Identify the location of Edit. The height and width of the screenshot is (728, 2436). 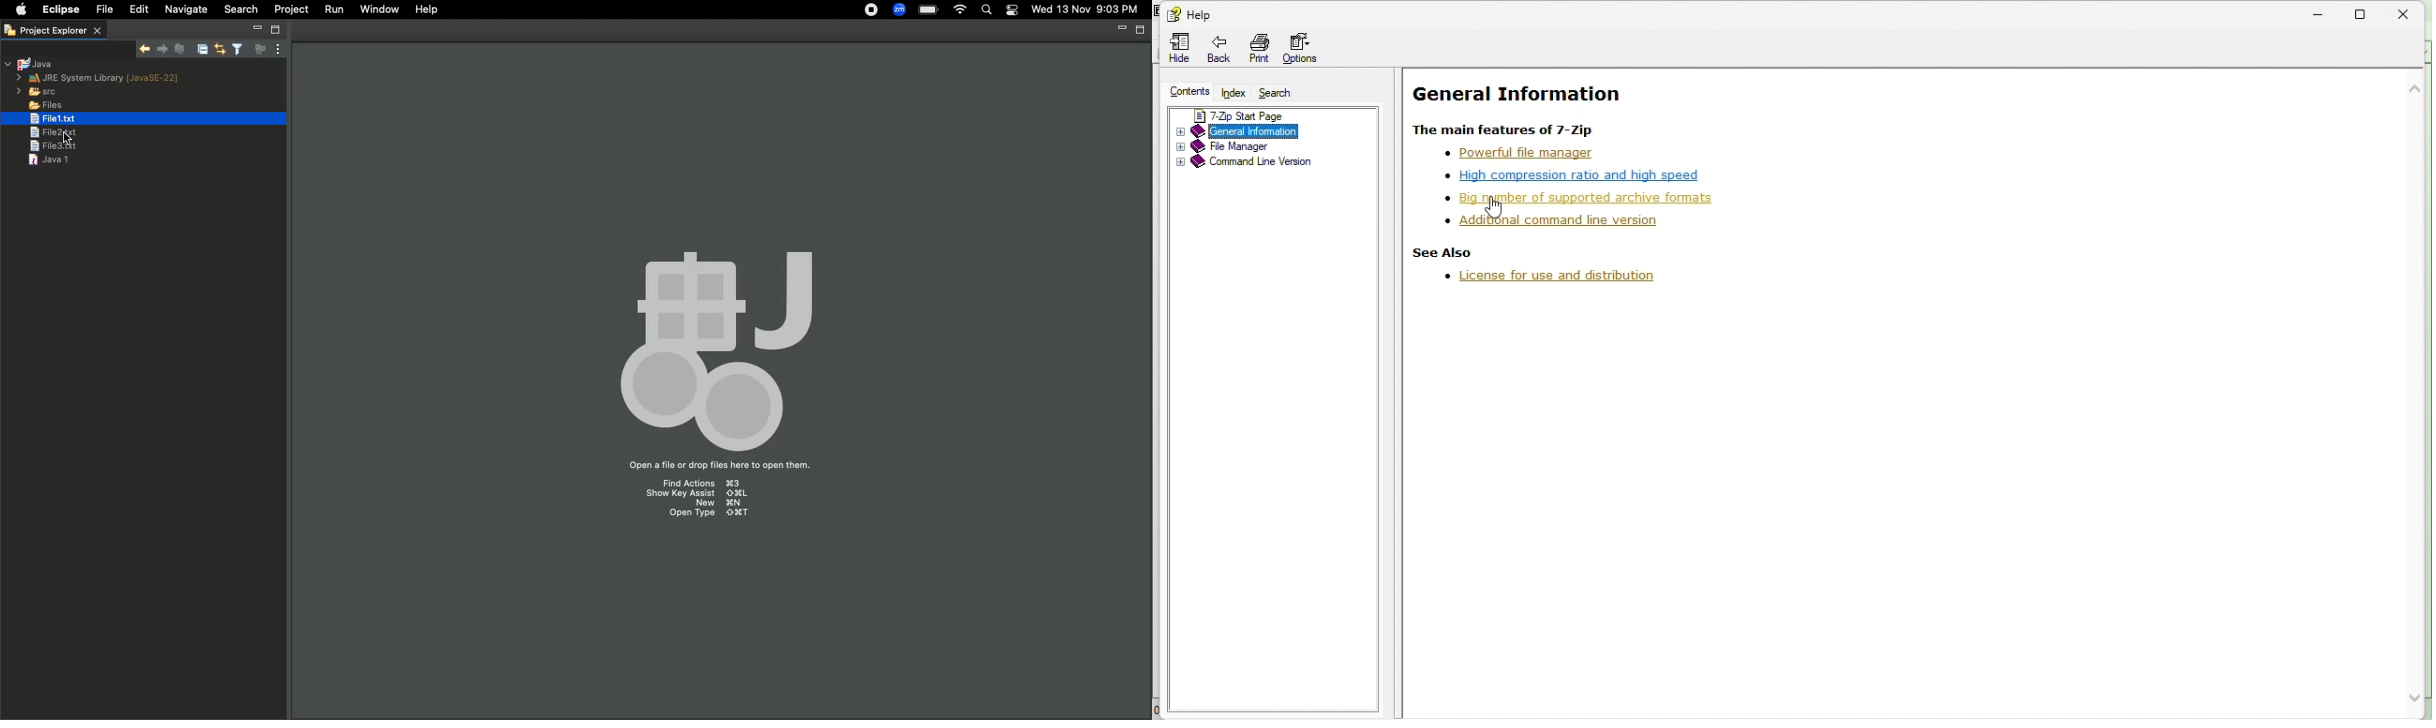
(136, 9).